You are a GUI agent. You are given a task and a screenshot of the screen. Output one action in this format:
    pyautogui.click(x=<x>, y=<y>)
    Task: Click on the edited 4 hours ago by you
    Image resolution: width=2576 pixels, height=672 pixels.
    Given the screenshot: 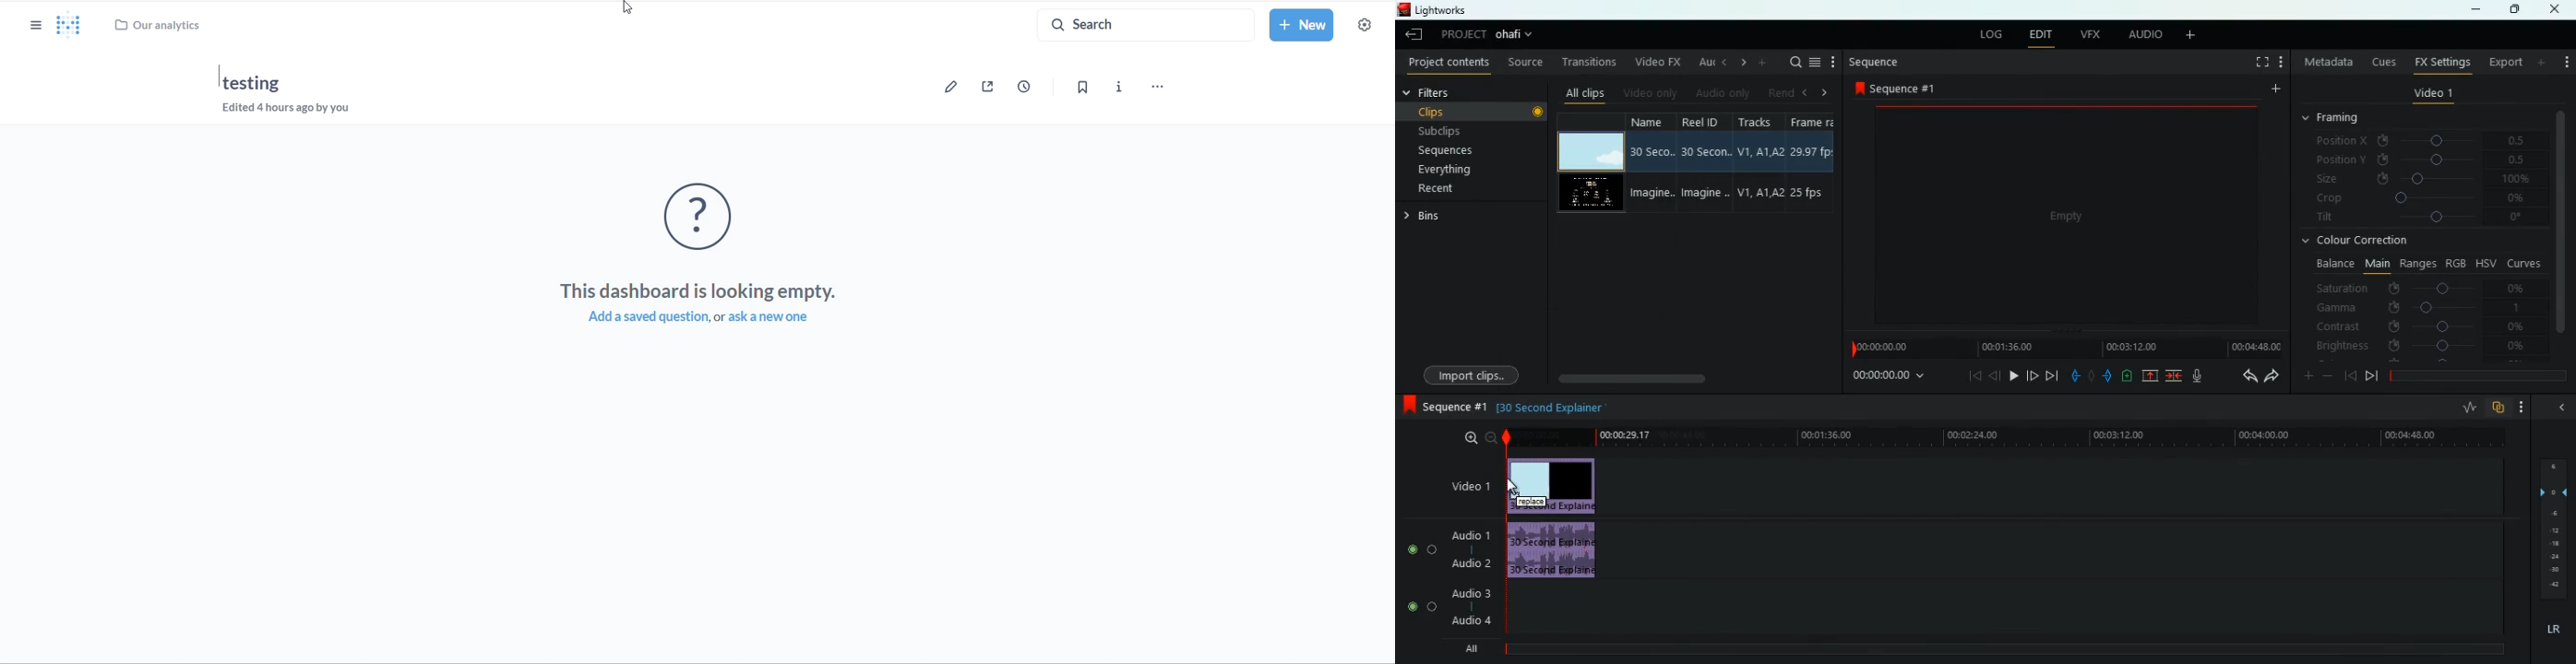 What is the action you would take?
    pyautogui.click(x=294, y=109)
    